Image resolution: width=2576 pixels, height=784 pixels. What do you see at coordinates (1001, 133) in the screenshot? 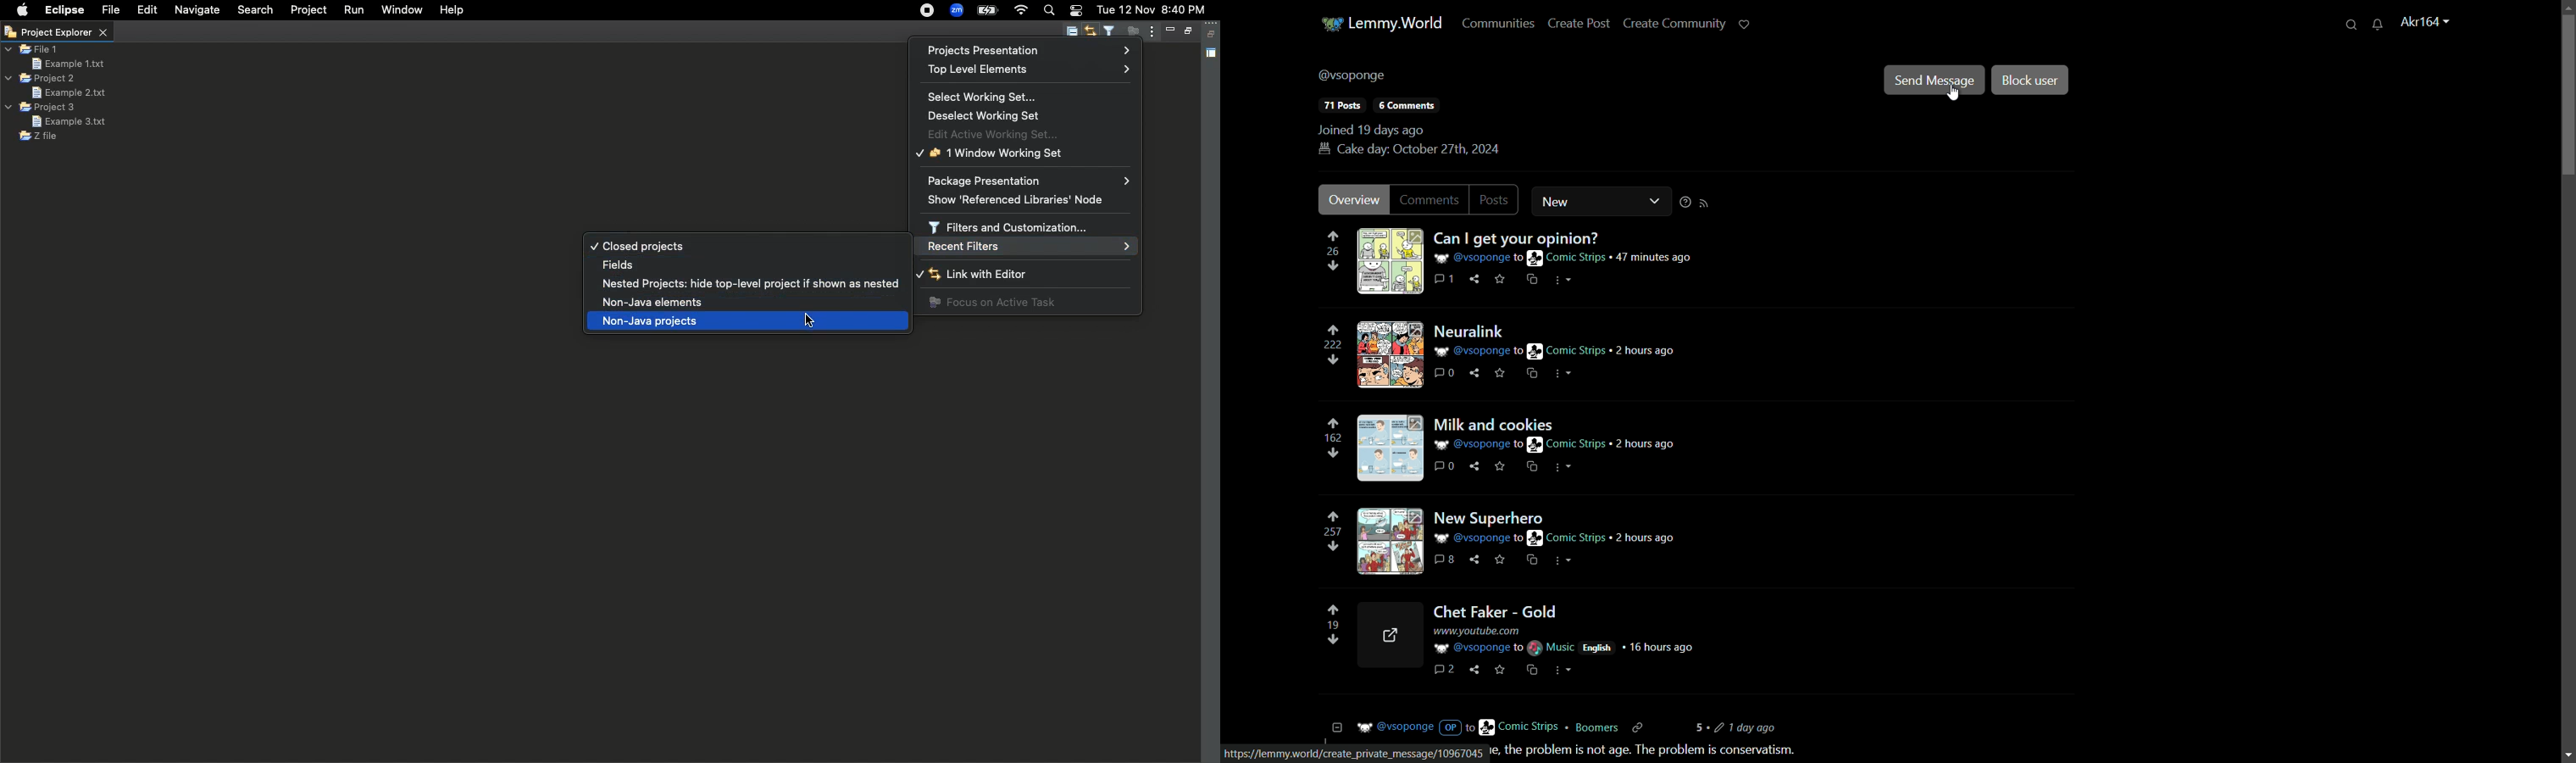
I see `Edit active working set` at bounding box center [1001, 133].